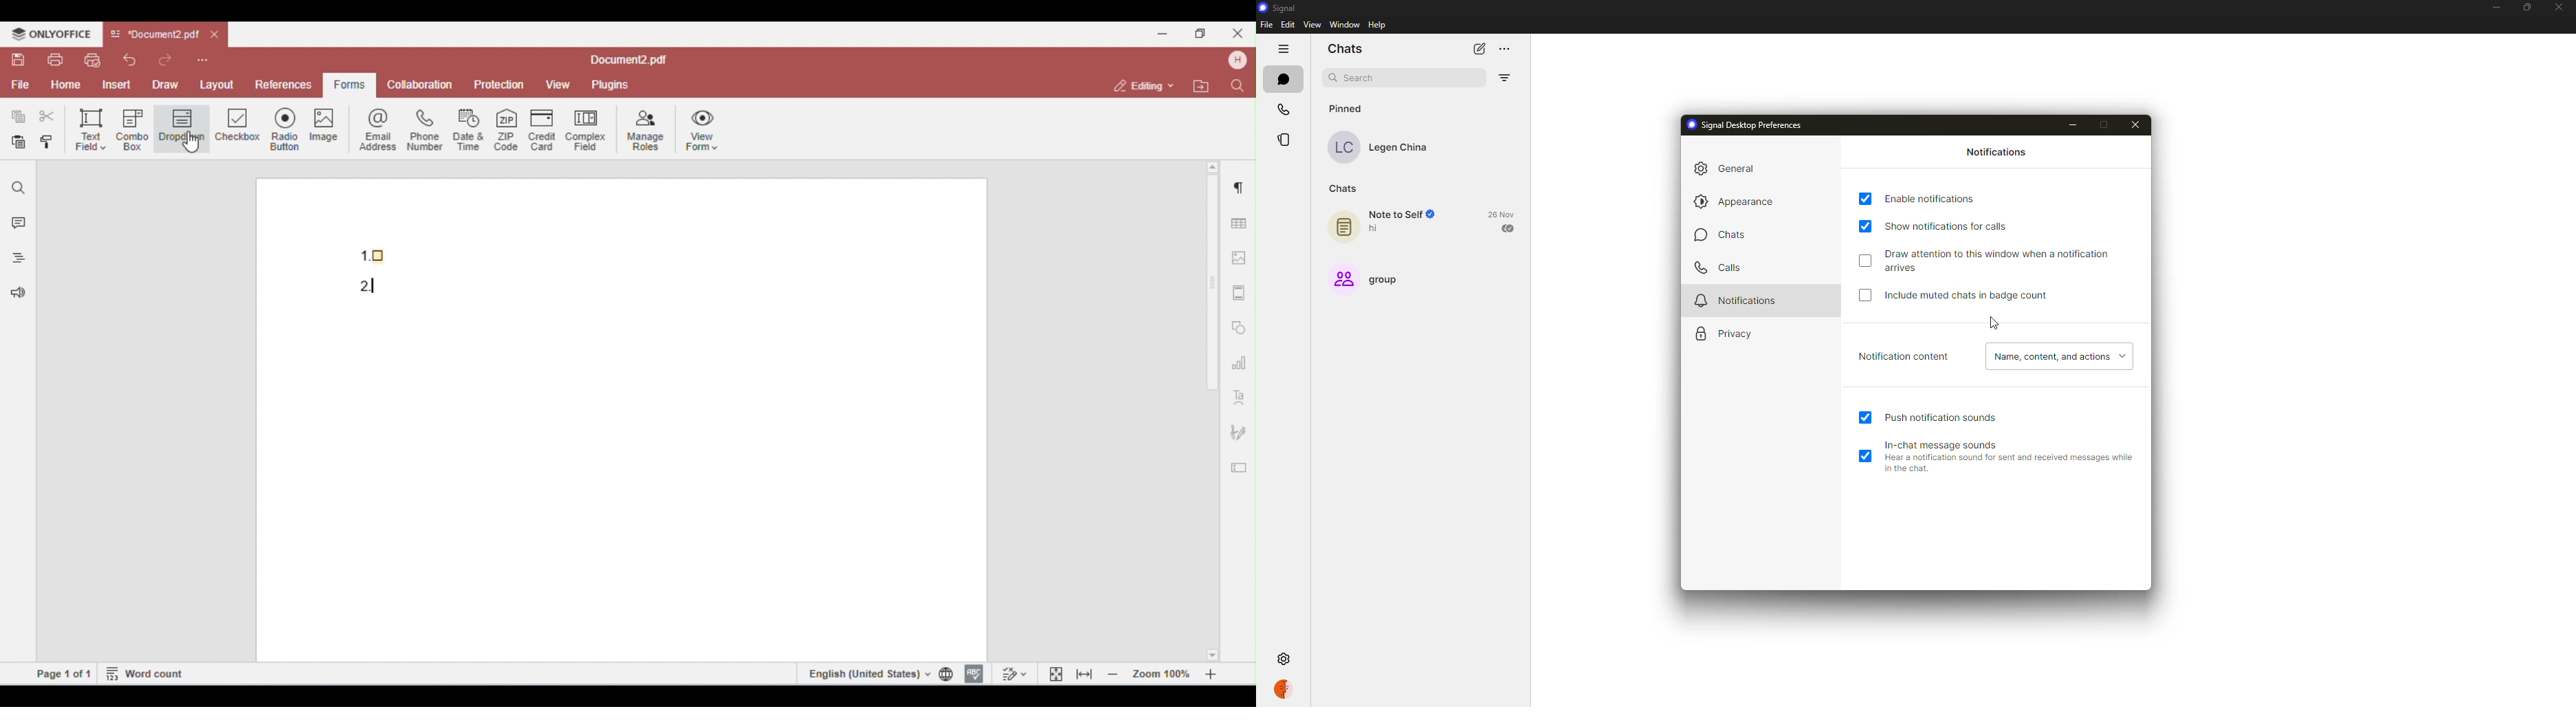 The image size is (2576, 728). What do you see at coordinates (1284, 109) in the screenshot?
I see `calls` at bounding box center [1284, 109].